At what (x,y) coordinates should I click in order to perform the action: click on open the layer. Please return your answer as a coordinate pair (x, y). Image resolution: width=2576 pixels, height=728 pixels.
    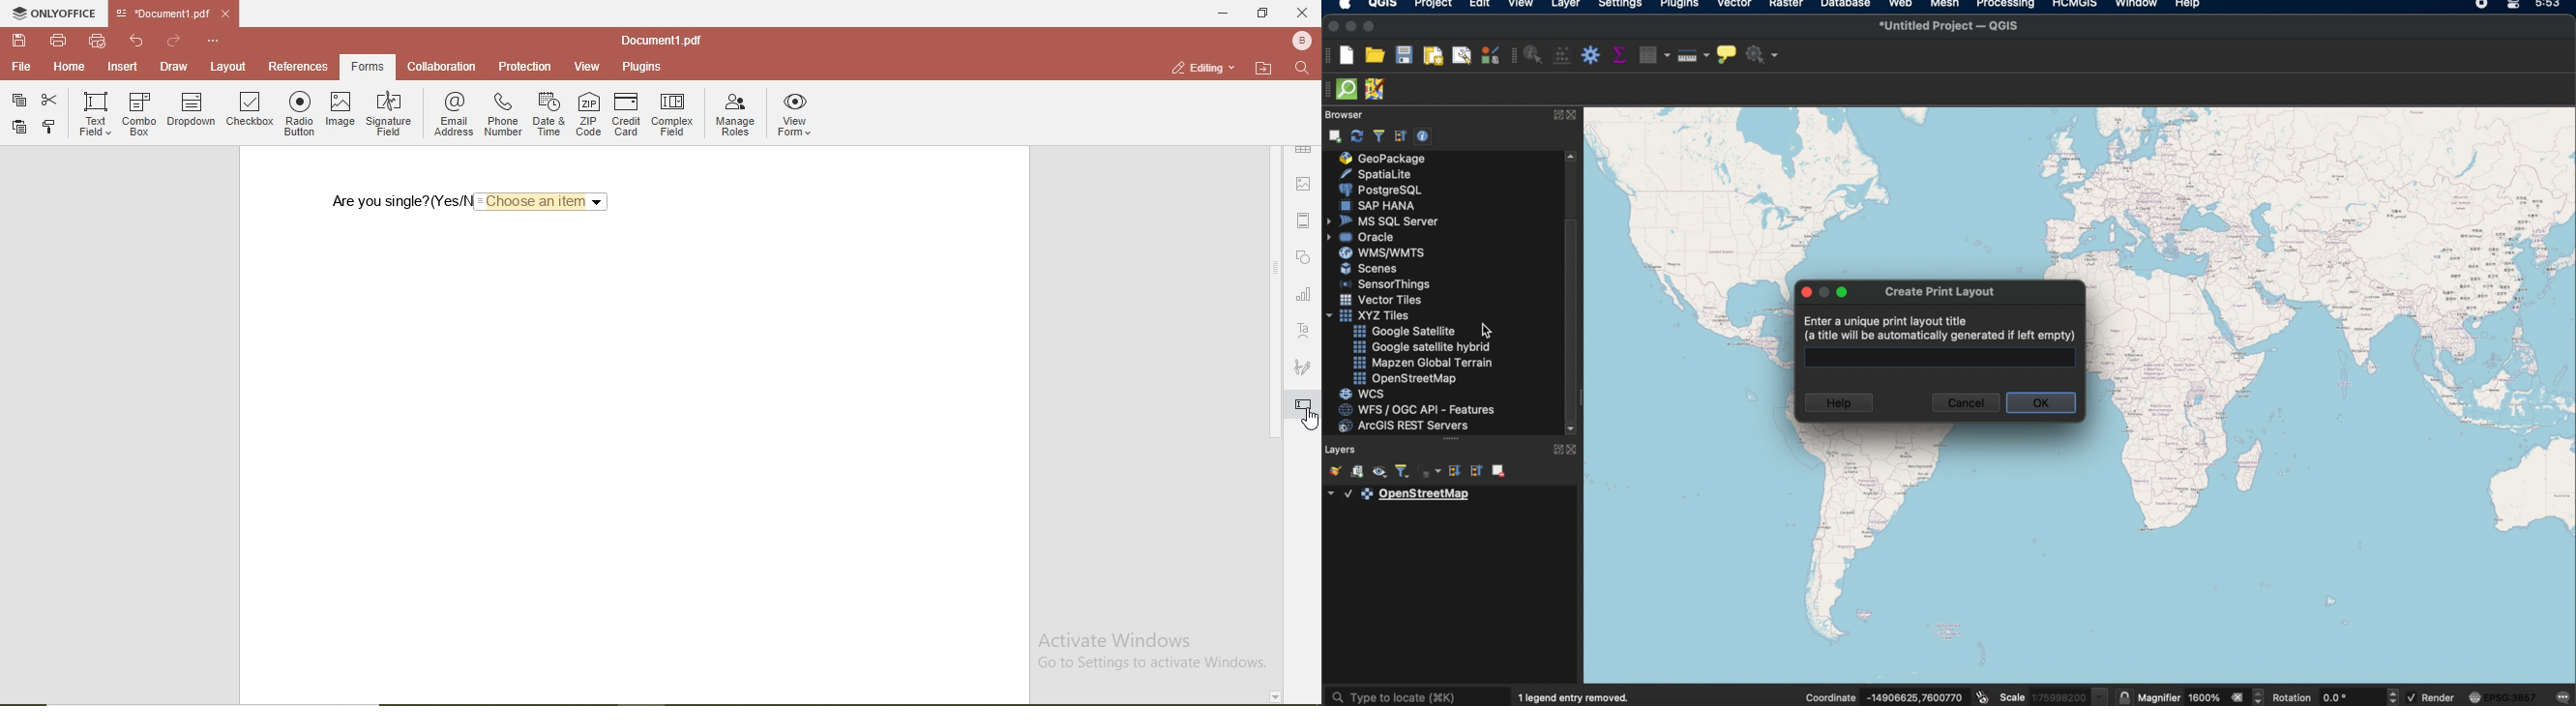
    Looking at the image, I should click on (1335, 469).